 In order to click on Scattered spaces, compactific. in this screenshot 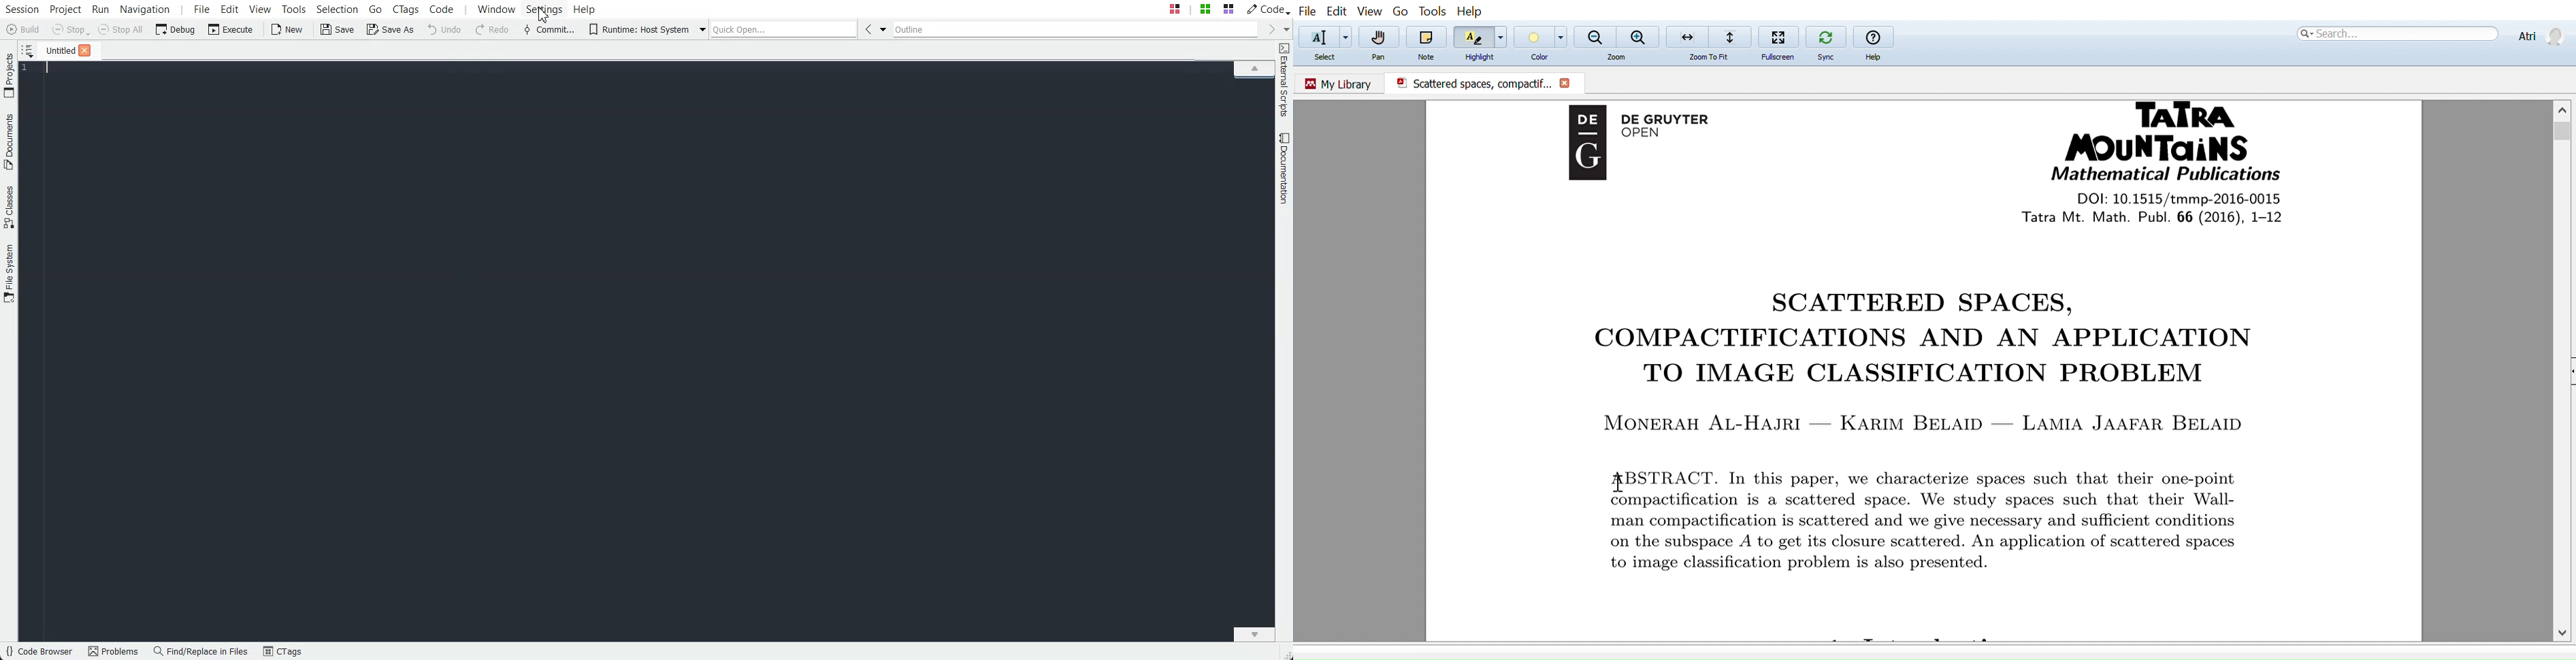, I will do `click(1468, 83)`.